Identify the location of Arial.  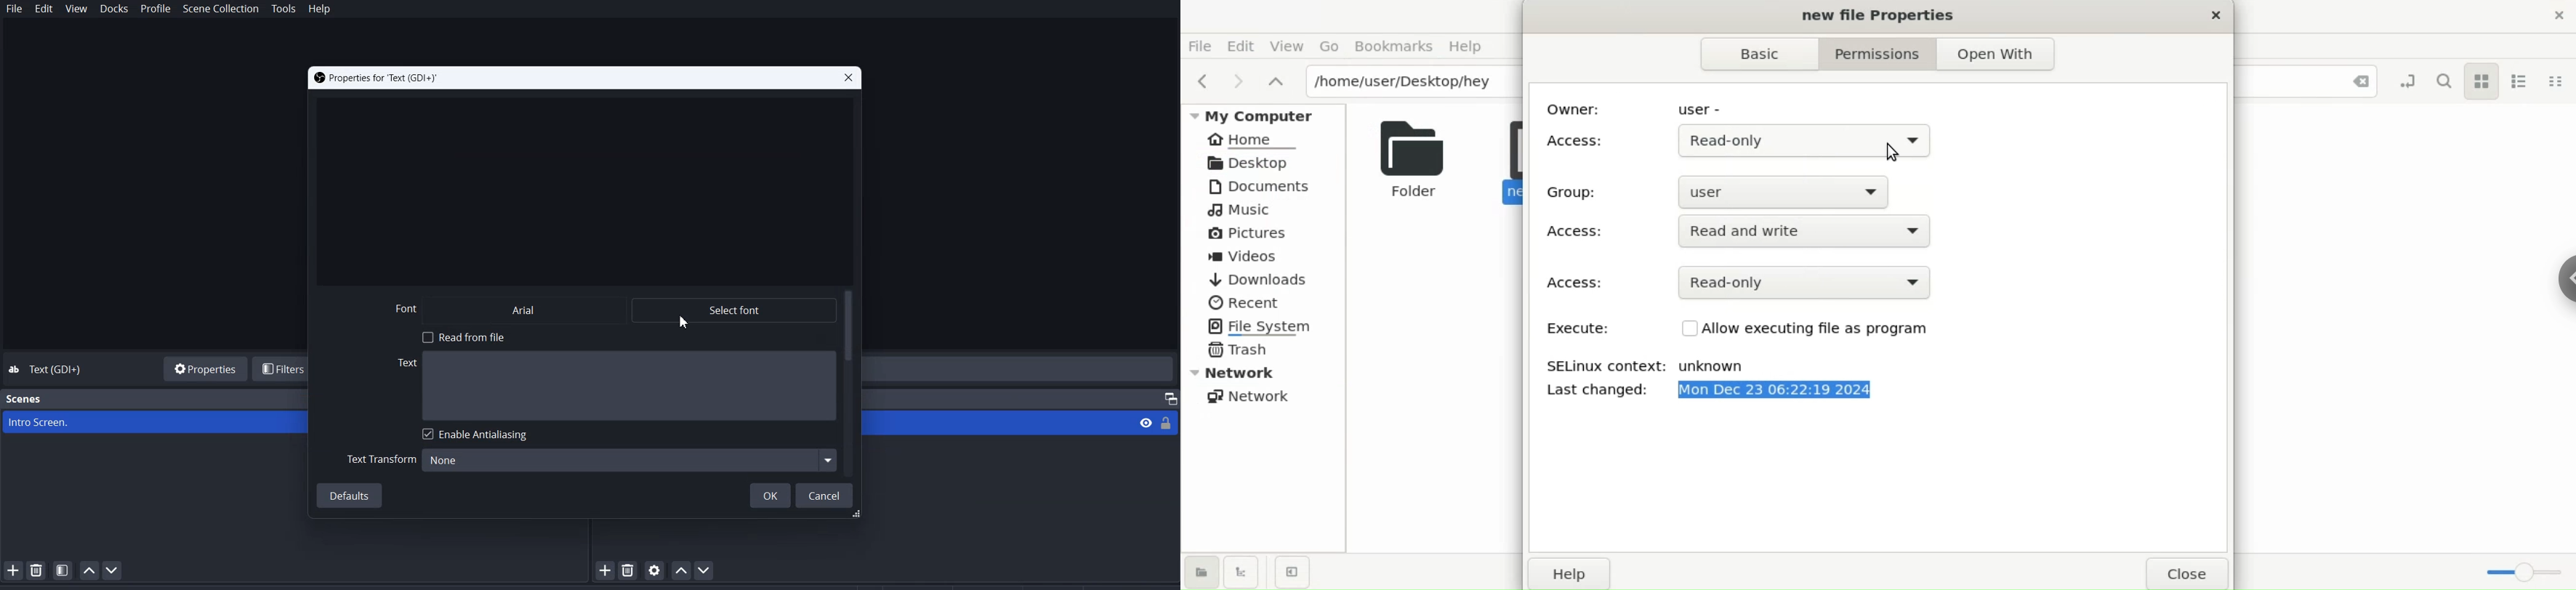
(542, 310).